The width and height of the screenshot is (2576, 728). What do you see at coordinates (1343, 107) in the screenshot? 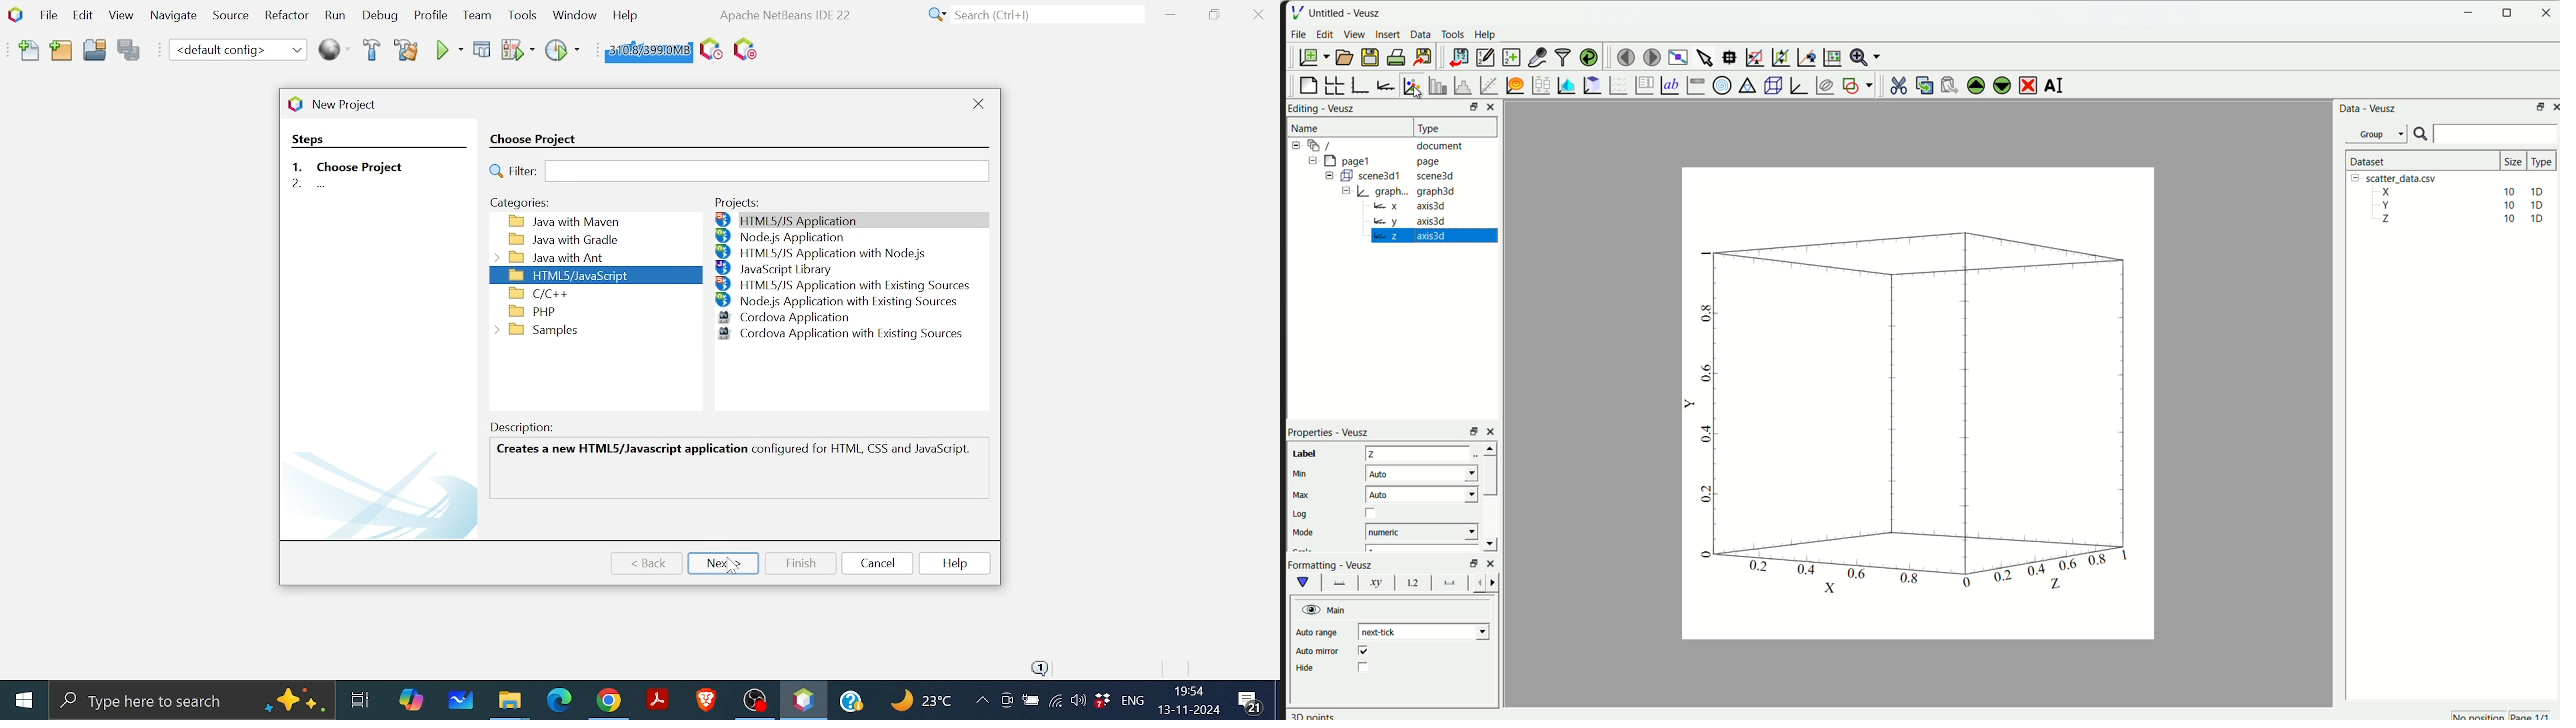
I see `Veusz` at bounding box center [1343, 107].